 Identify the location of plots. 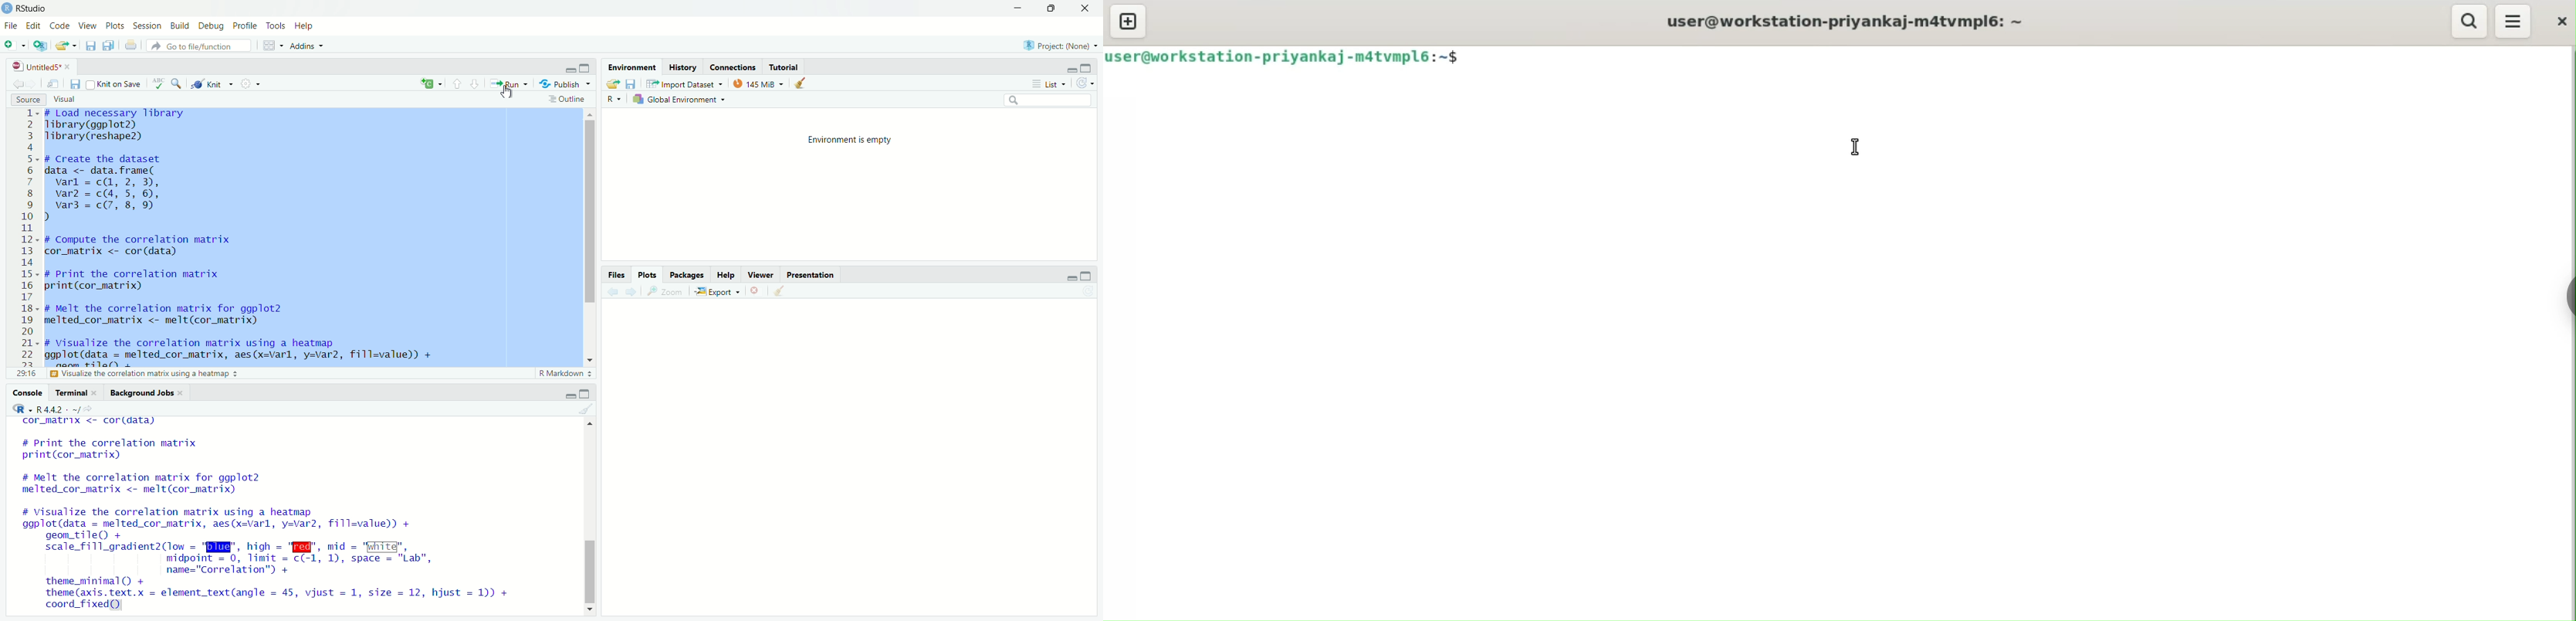
(115, 26).